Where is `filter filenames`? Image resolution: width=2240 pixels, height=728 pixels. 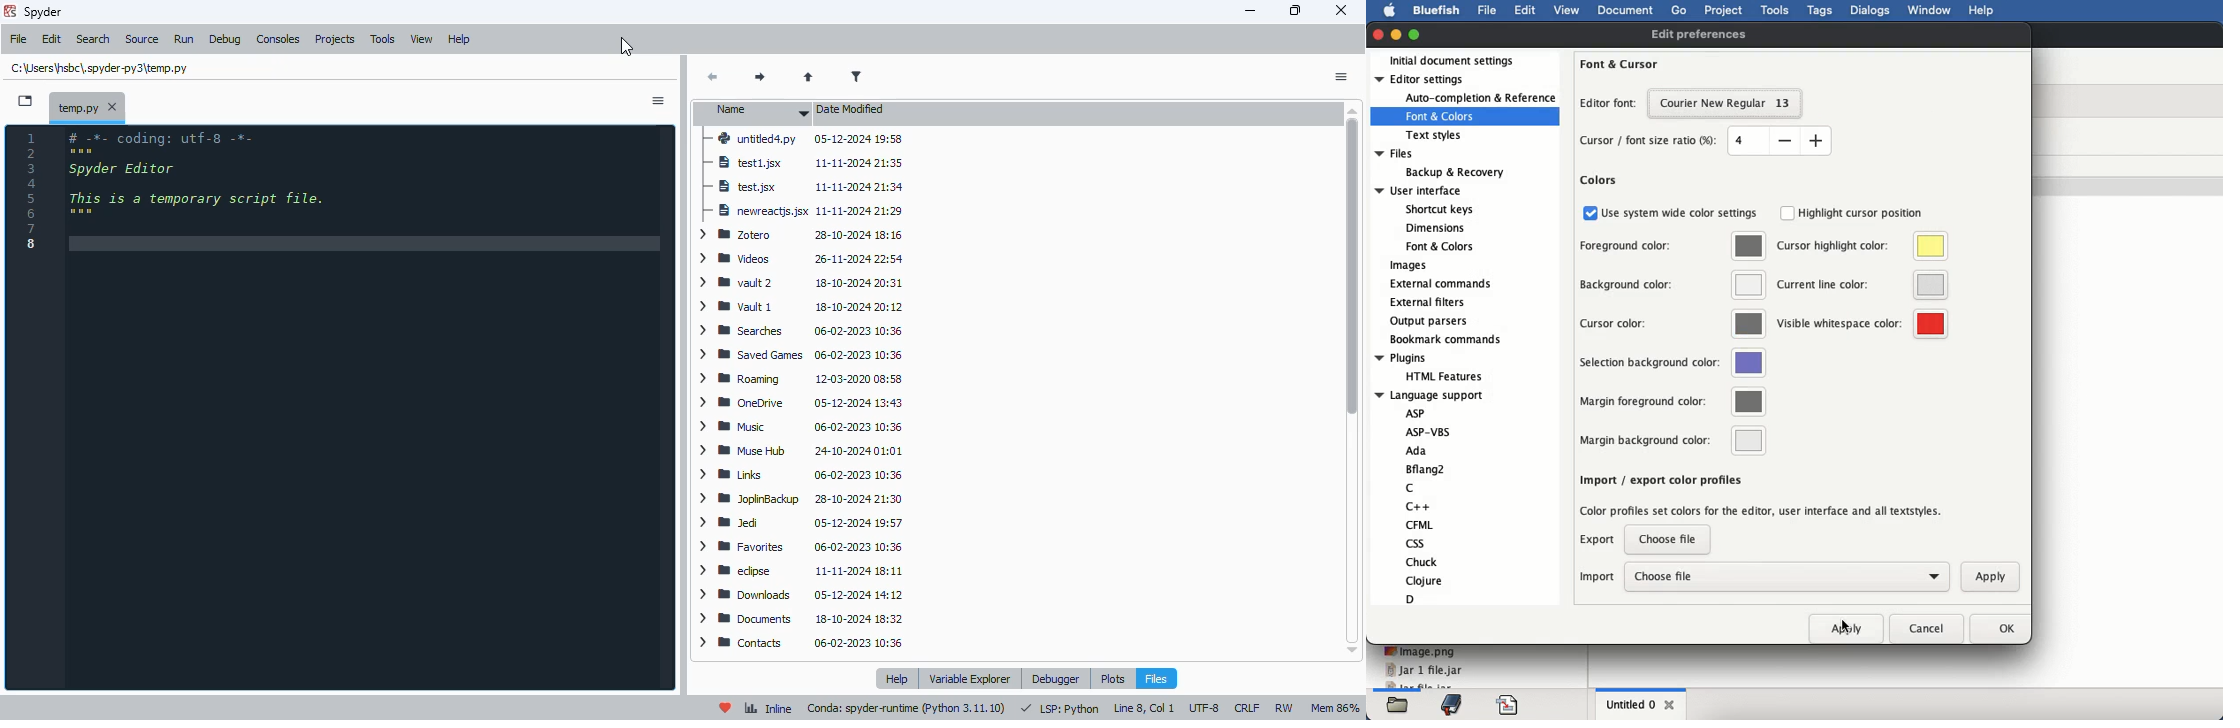 filter filenames is located at coordinates (858, 77).